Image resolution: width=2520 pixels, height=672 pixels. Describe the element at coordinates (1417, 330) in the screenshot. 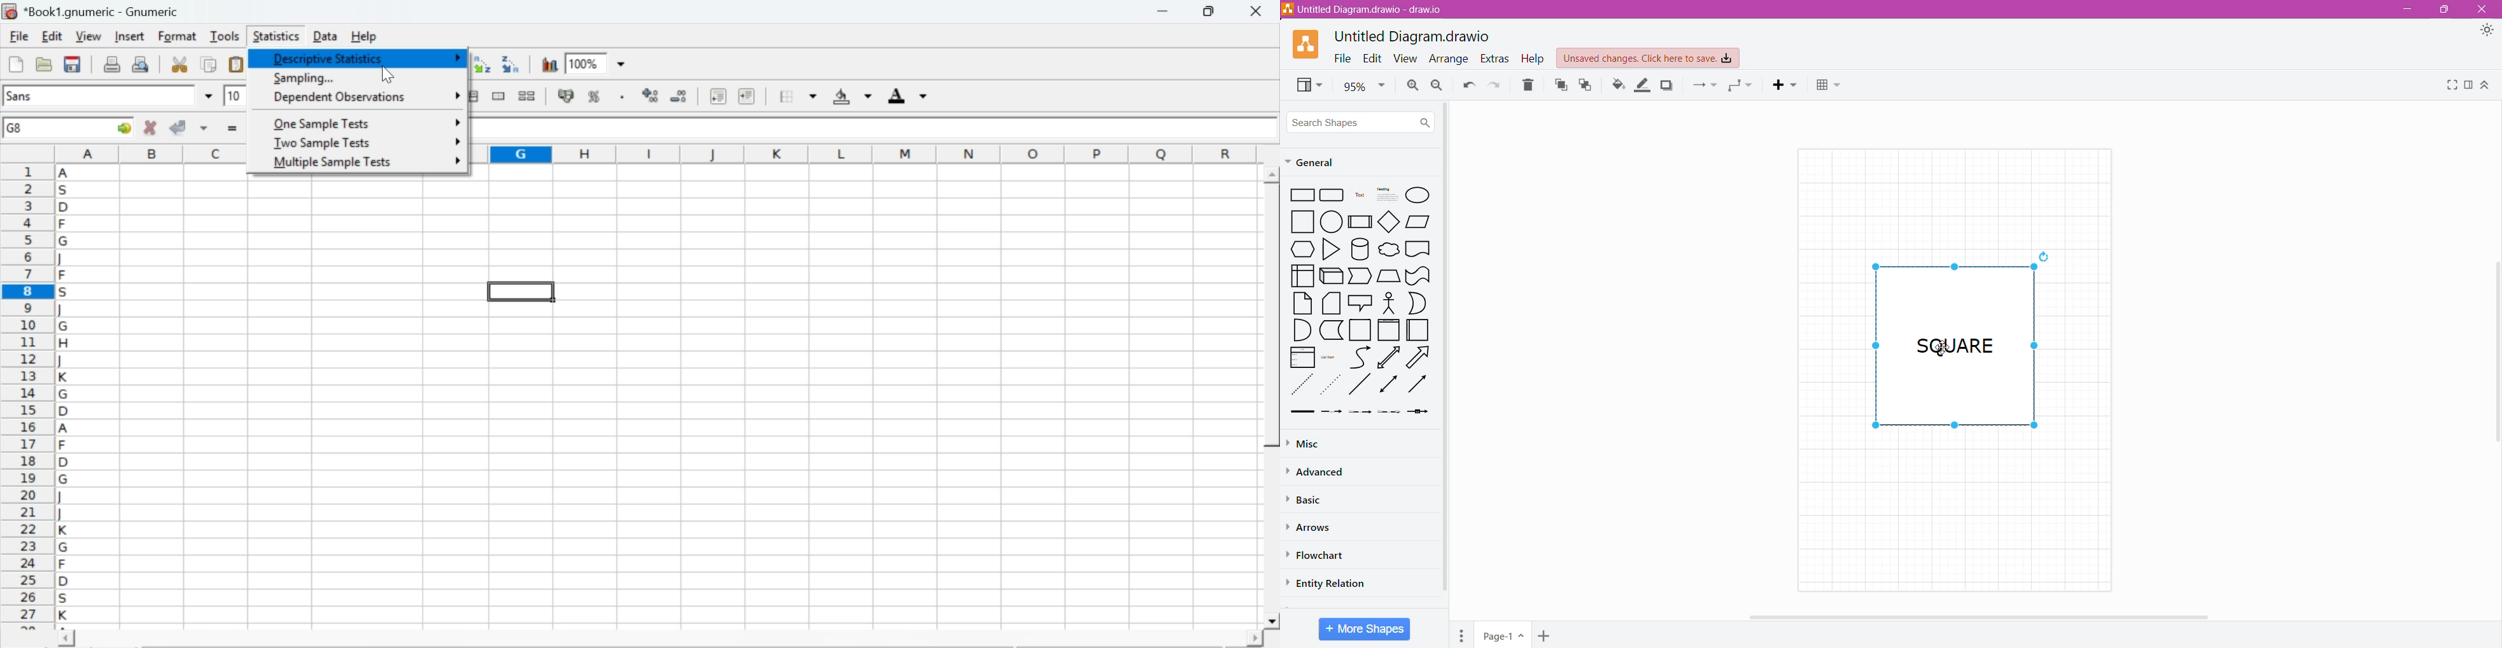

I see `Folded Paper ` at that location.